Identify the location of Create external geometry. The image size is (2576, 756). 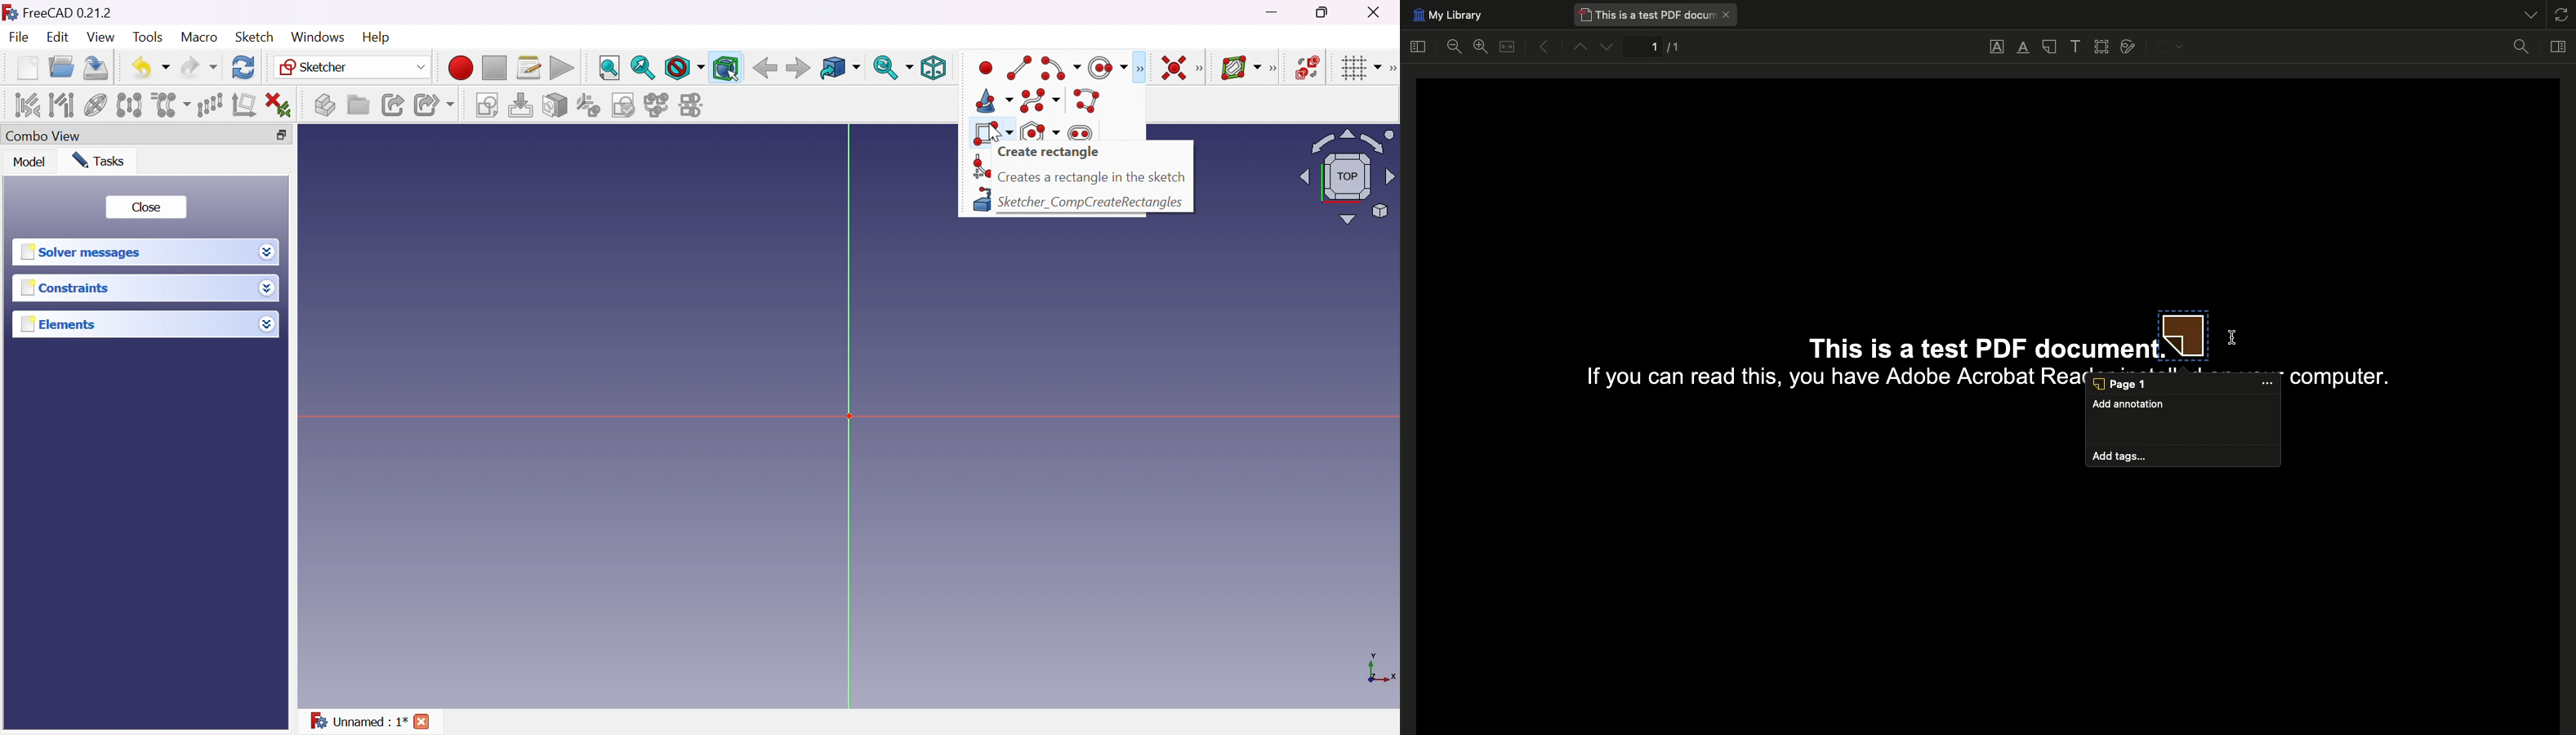
(980, 201).